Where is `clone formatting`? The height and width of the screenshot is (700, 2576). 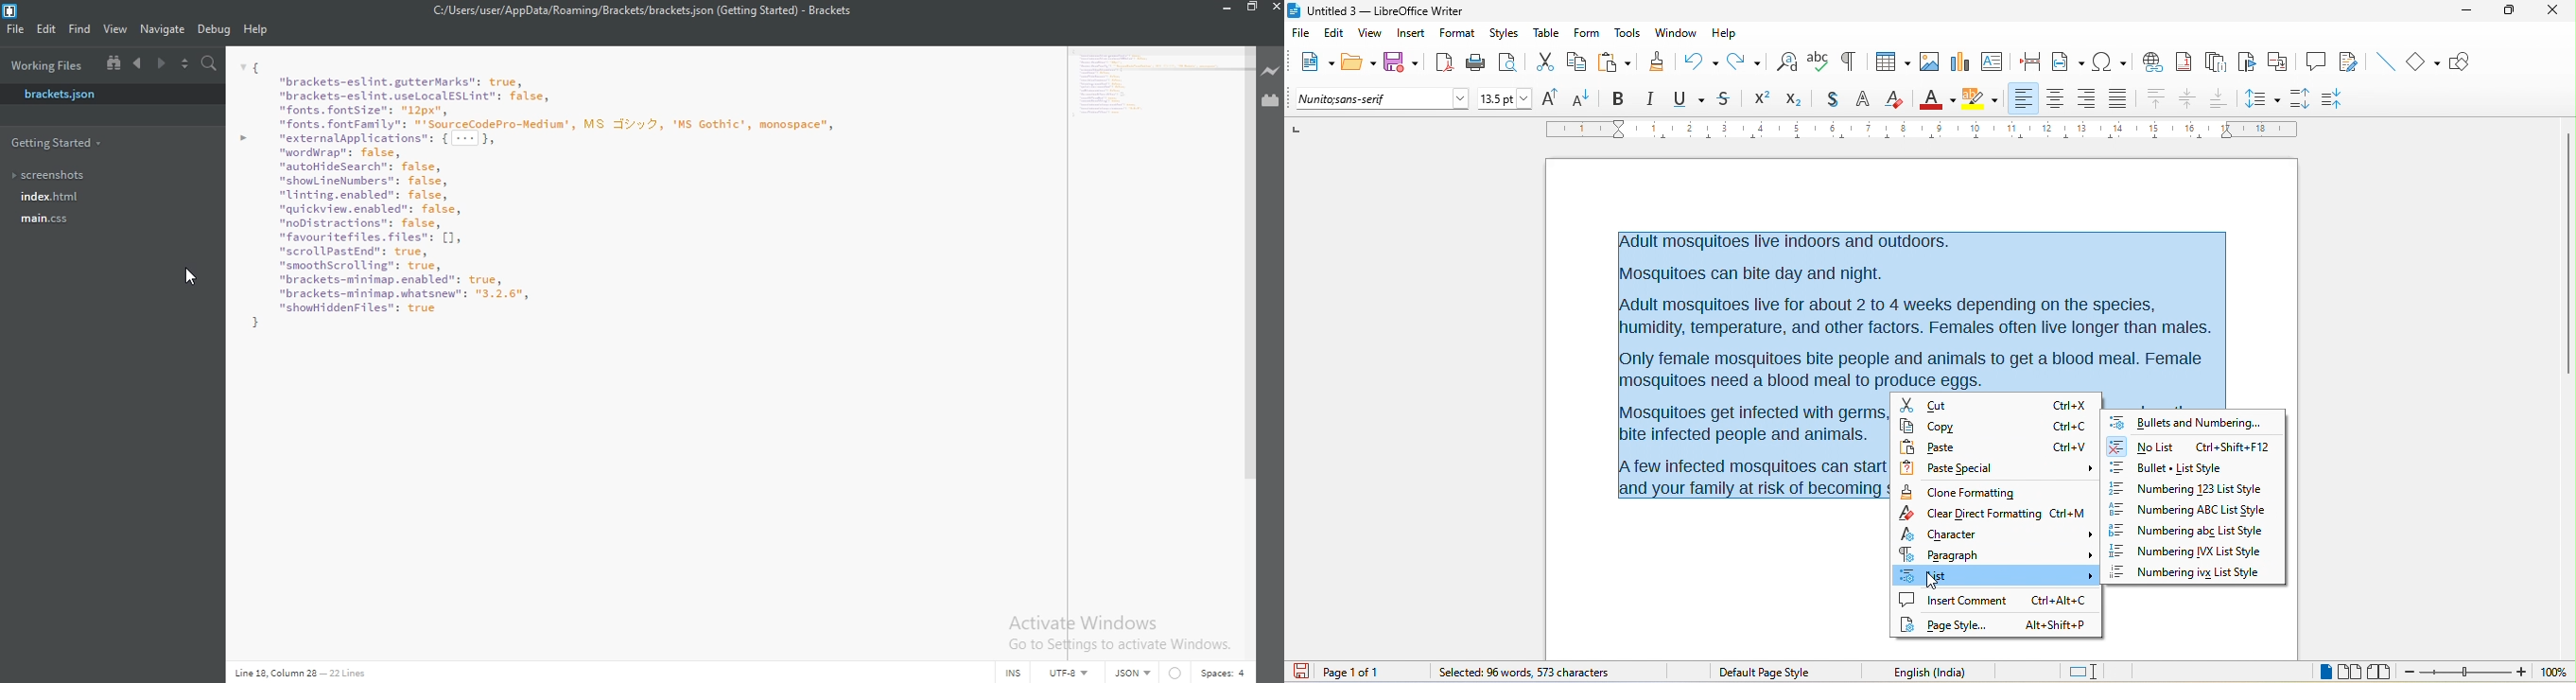 clone formatting is located at coordinates (1959, 492).